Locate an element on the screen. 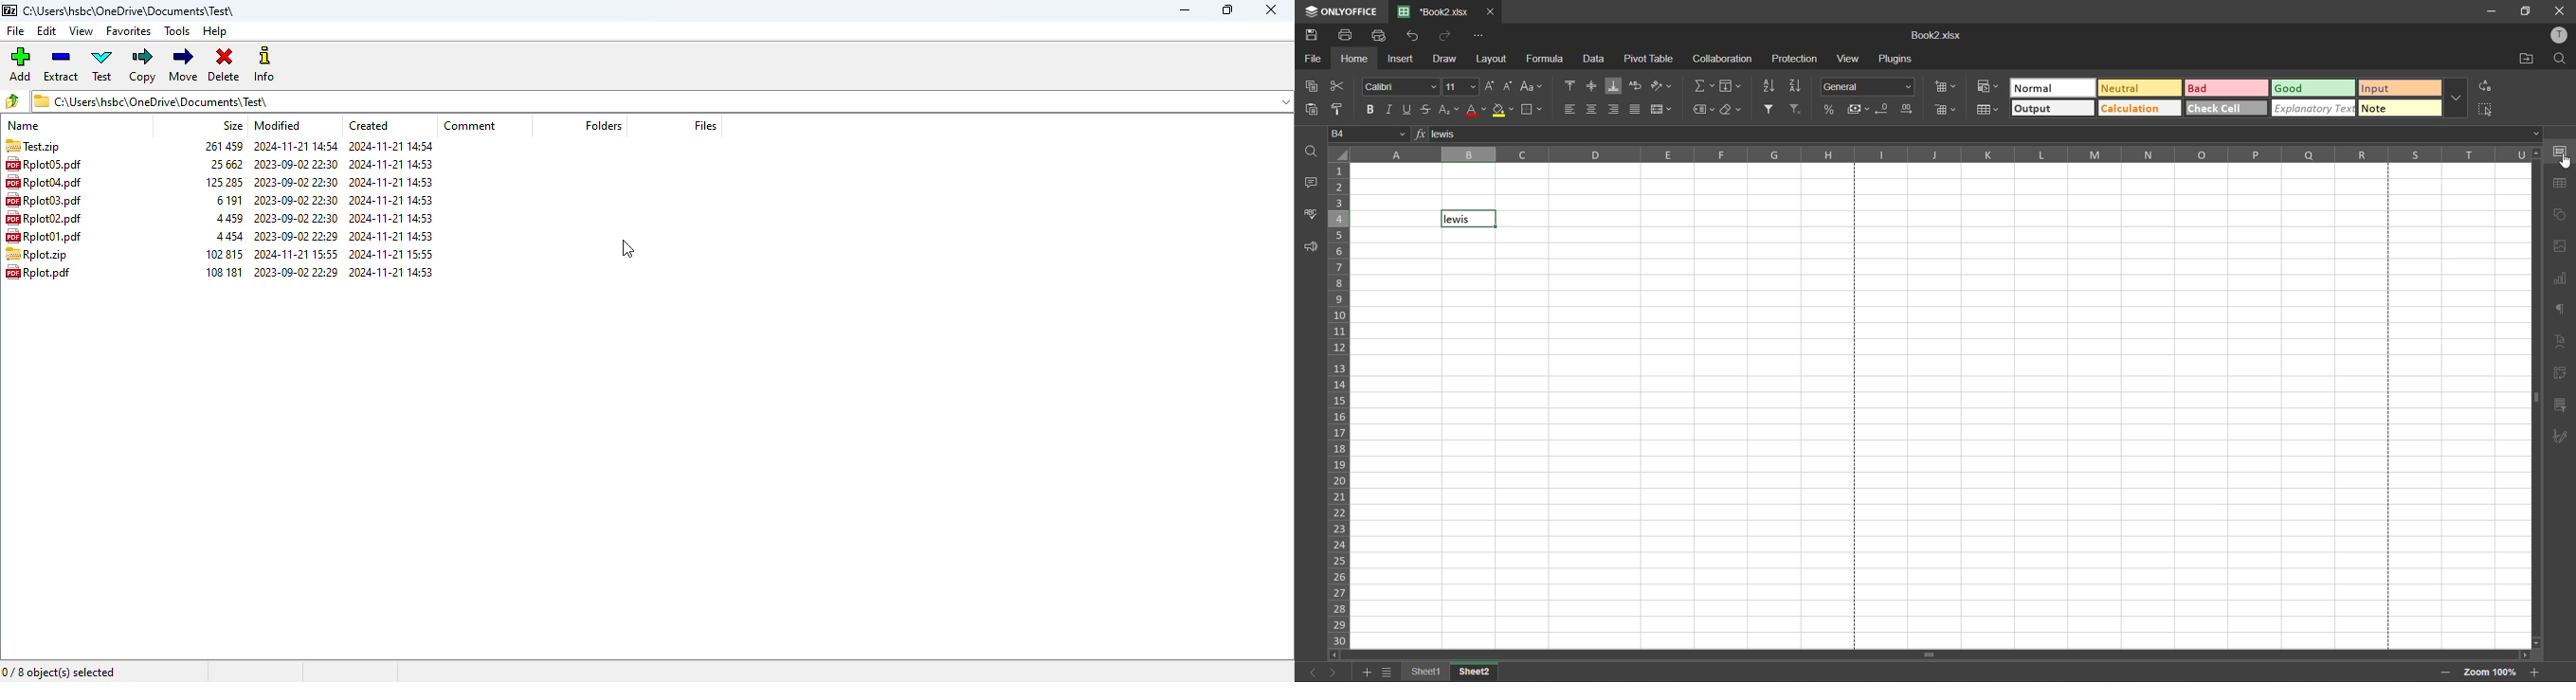 This screenshot has height=700, width=2576. more options is located at coordinates (2456, 97).